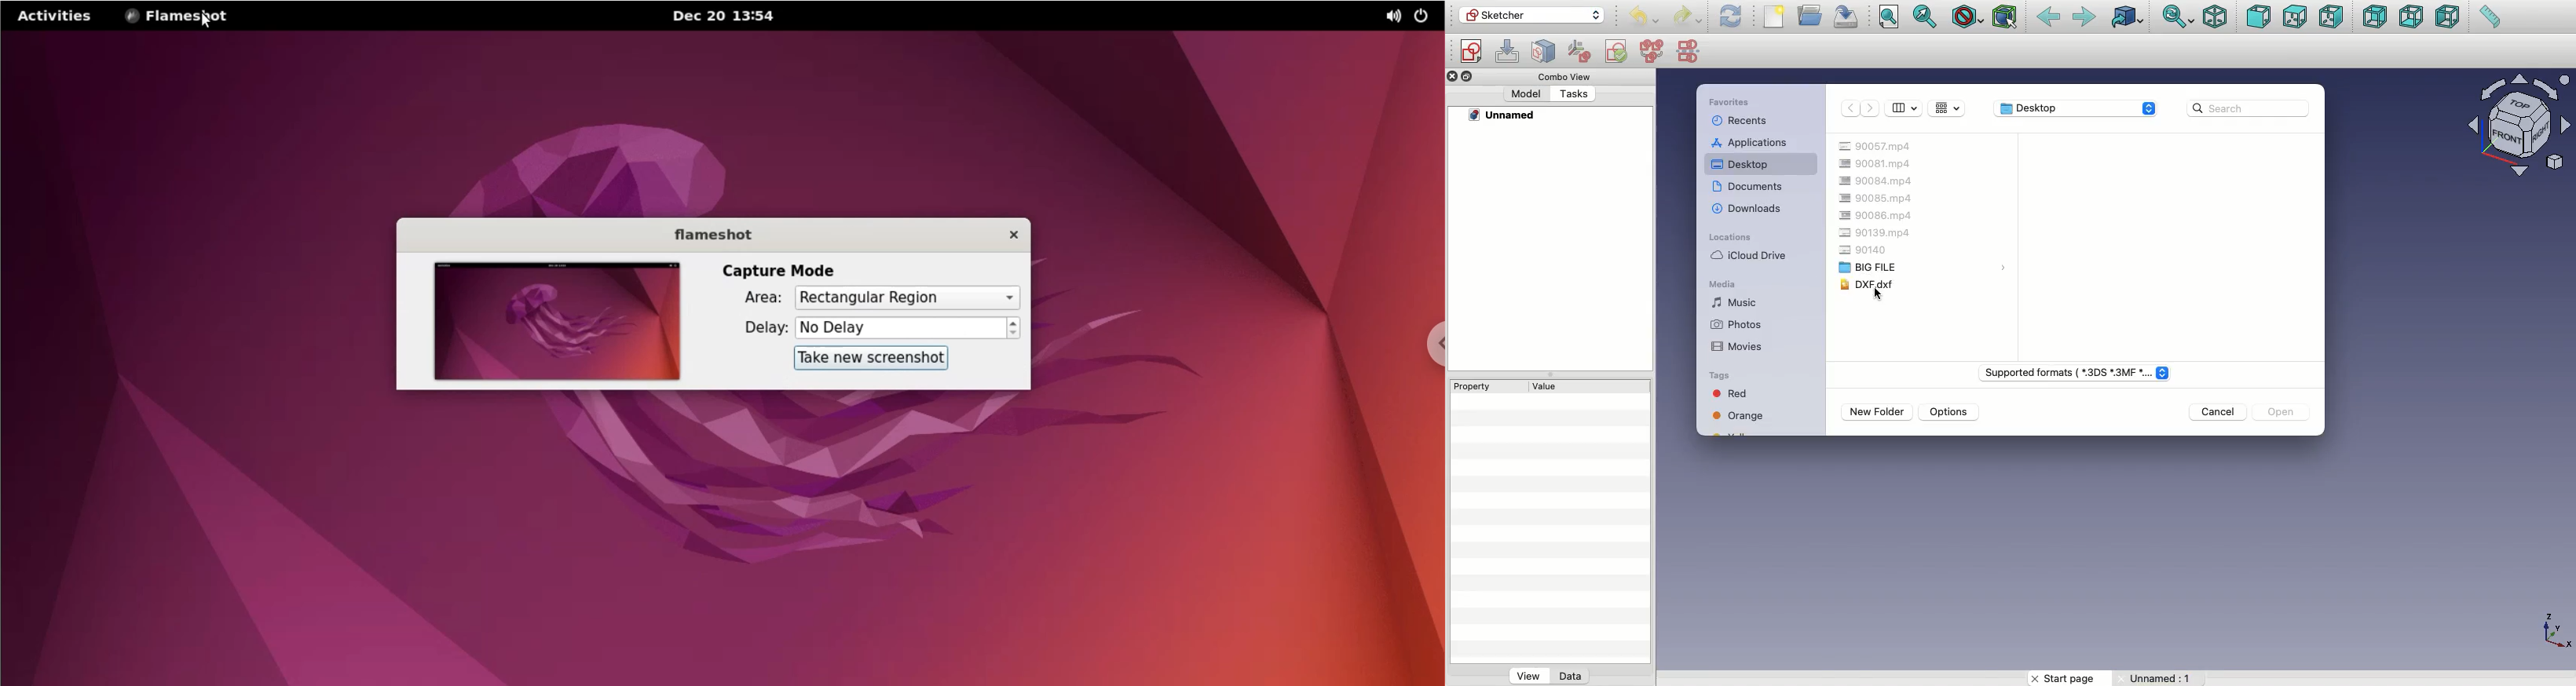  Describe the element at coordinates (1880, 294) in the screenshot. I see `cursor` at that location.